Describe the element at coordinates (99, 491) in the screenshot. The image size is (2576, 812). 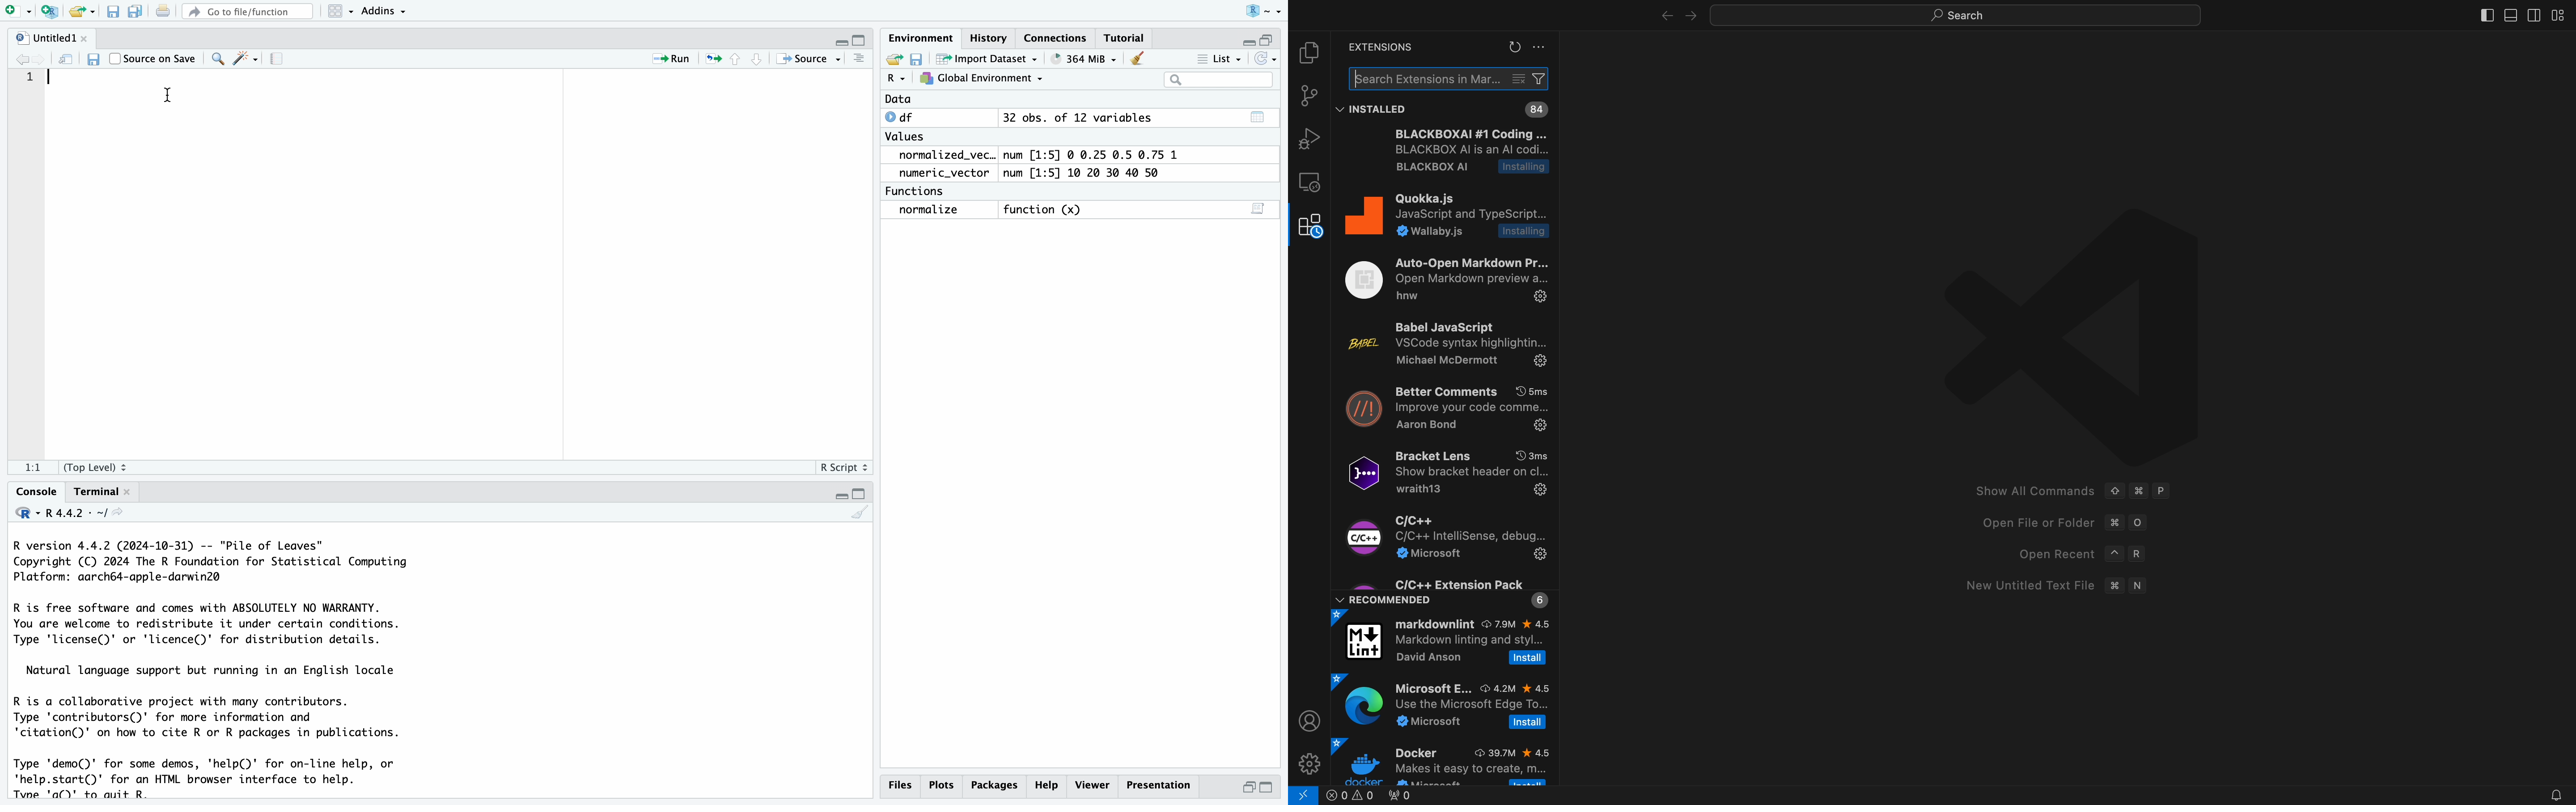
I see `Terminal` at that location.